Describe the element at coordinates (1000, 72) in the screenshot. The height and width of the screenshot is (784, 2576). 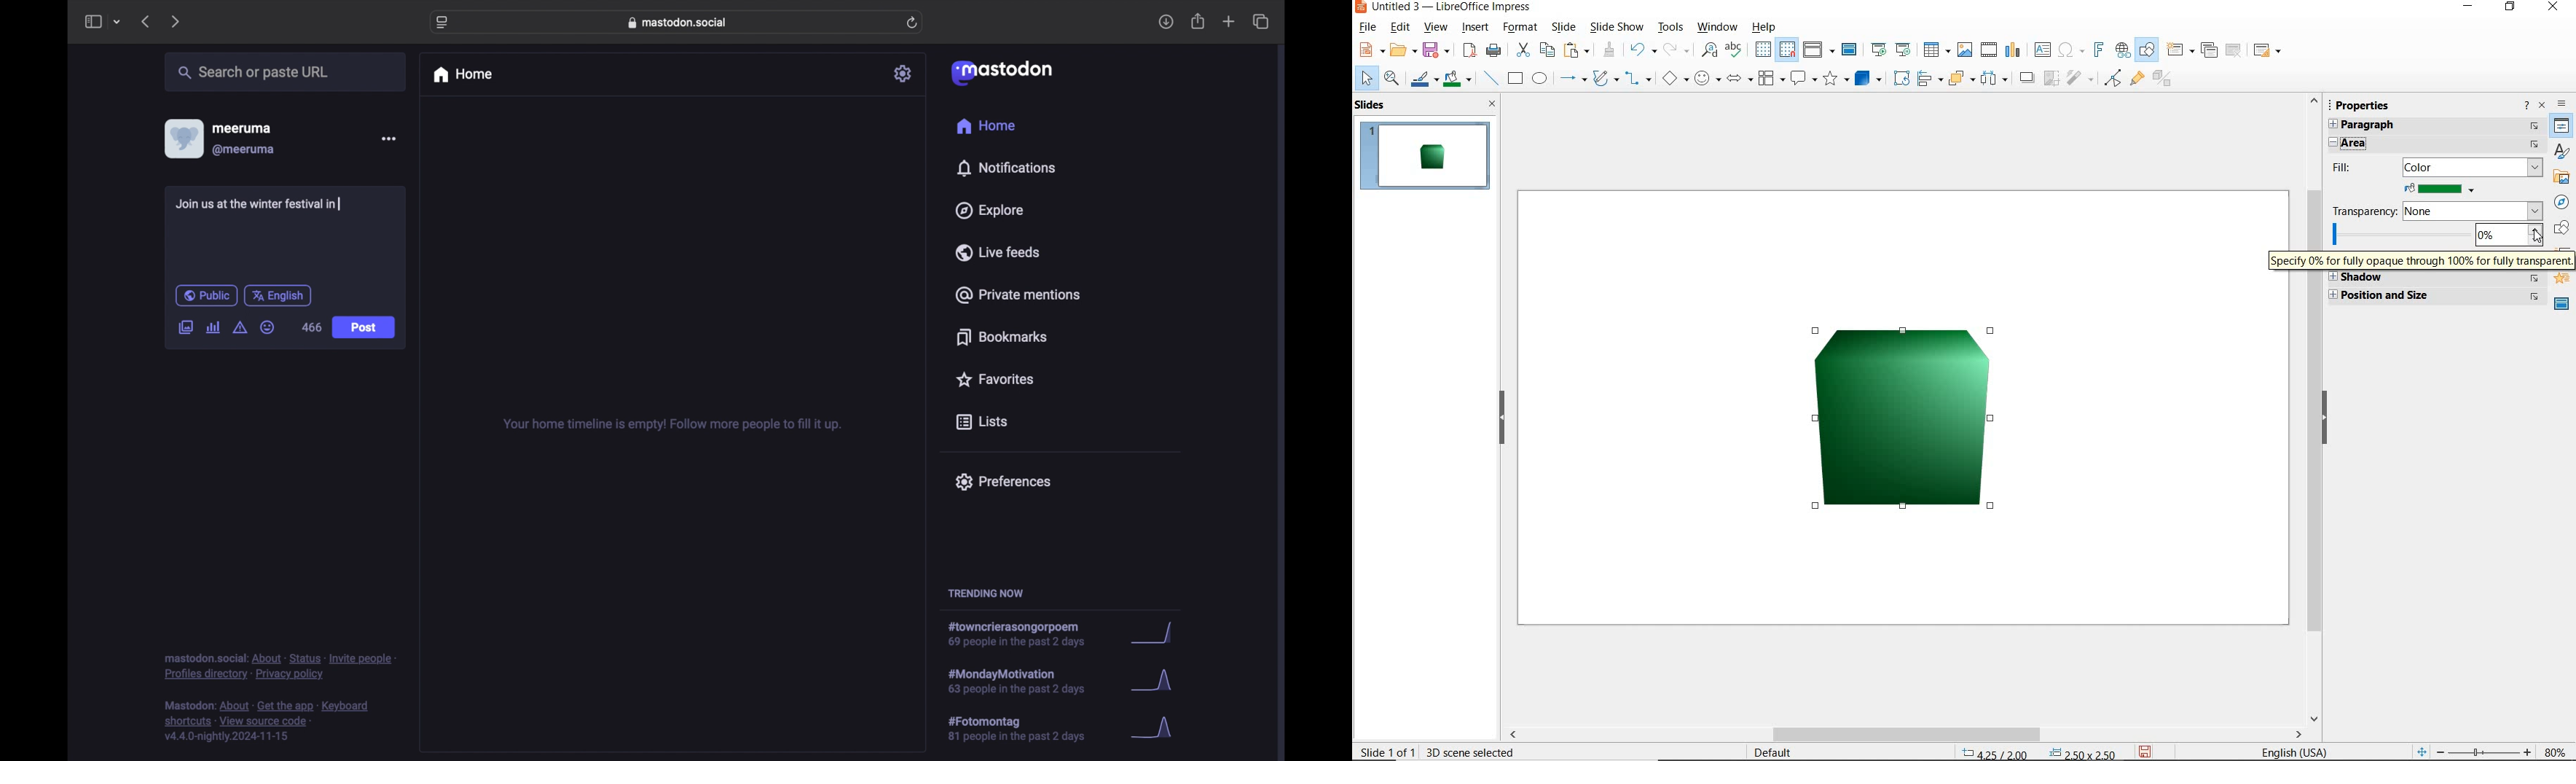
I see `mastodon` at that location.